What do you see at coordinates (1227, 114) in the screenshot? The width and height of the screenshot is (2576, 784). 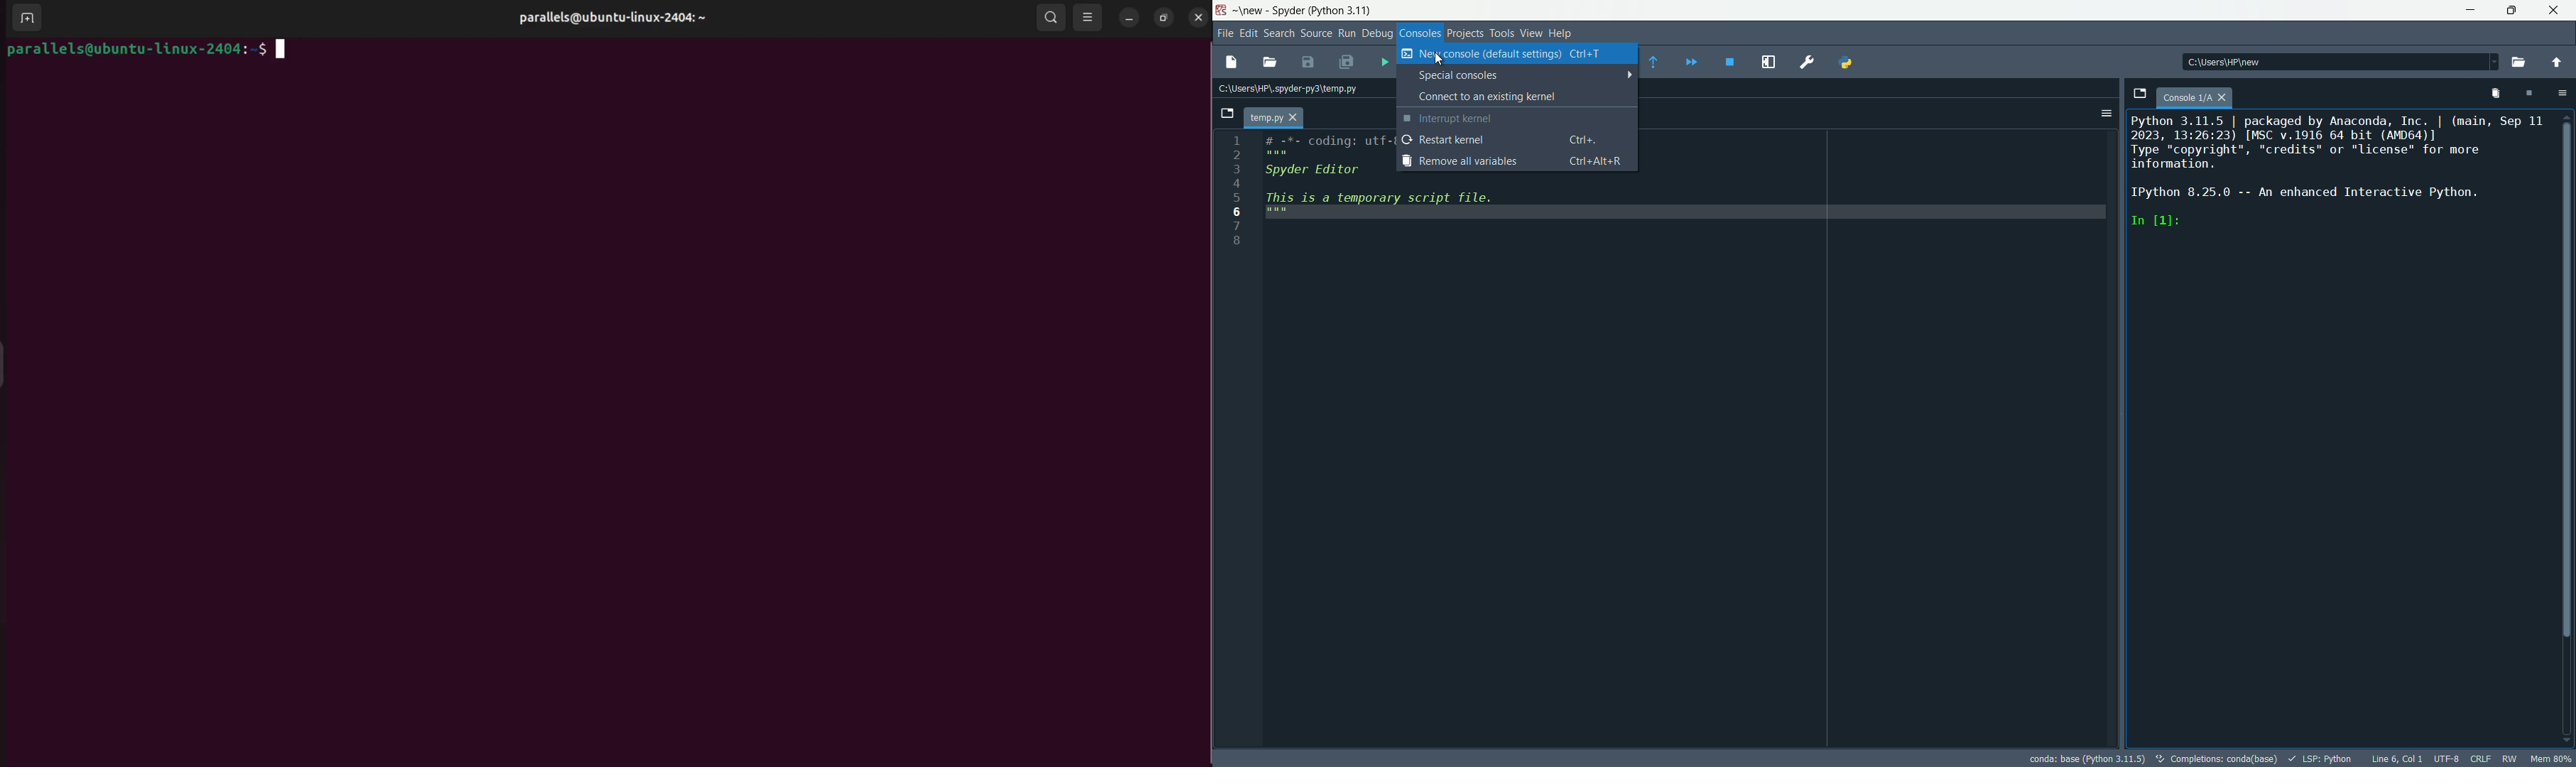 I see `browse tabs` at bounding box center [1227, 114].